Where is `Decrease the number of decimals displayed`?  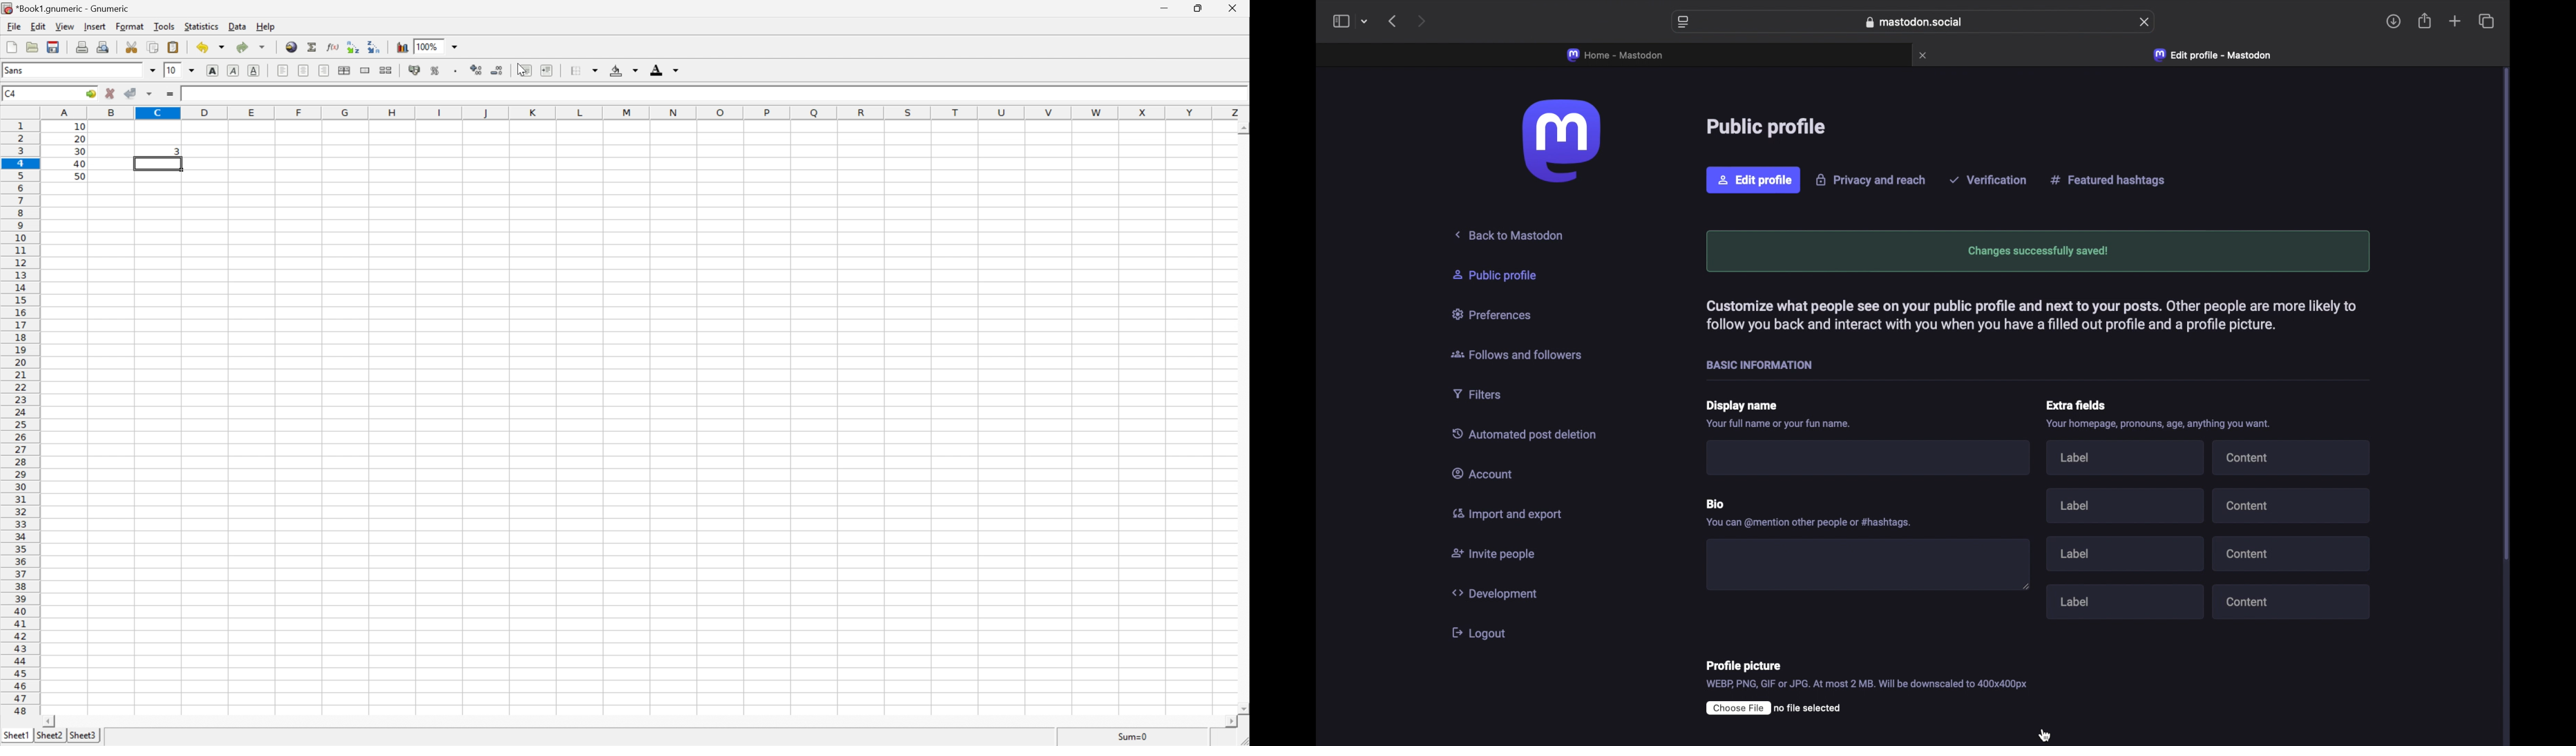
Decrease the number of decimals displayed is located at coordinates (496, 68).